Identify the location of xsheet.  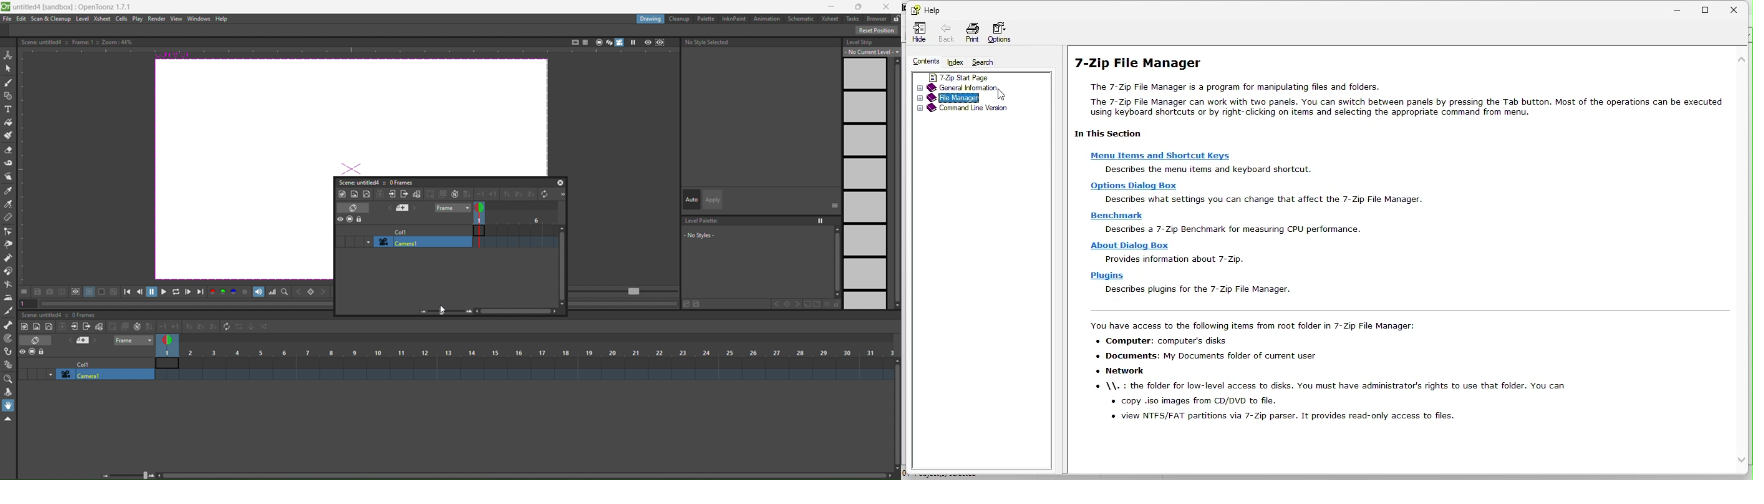
(832, 19).